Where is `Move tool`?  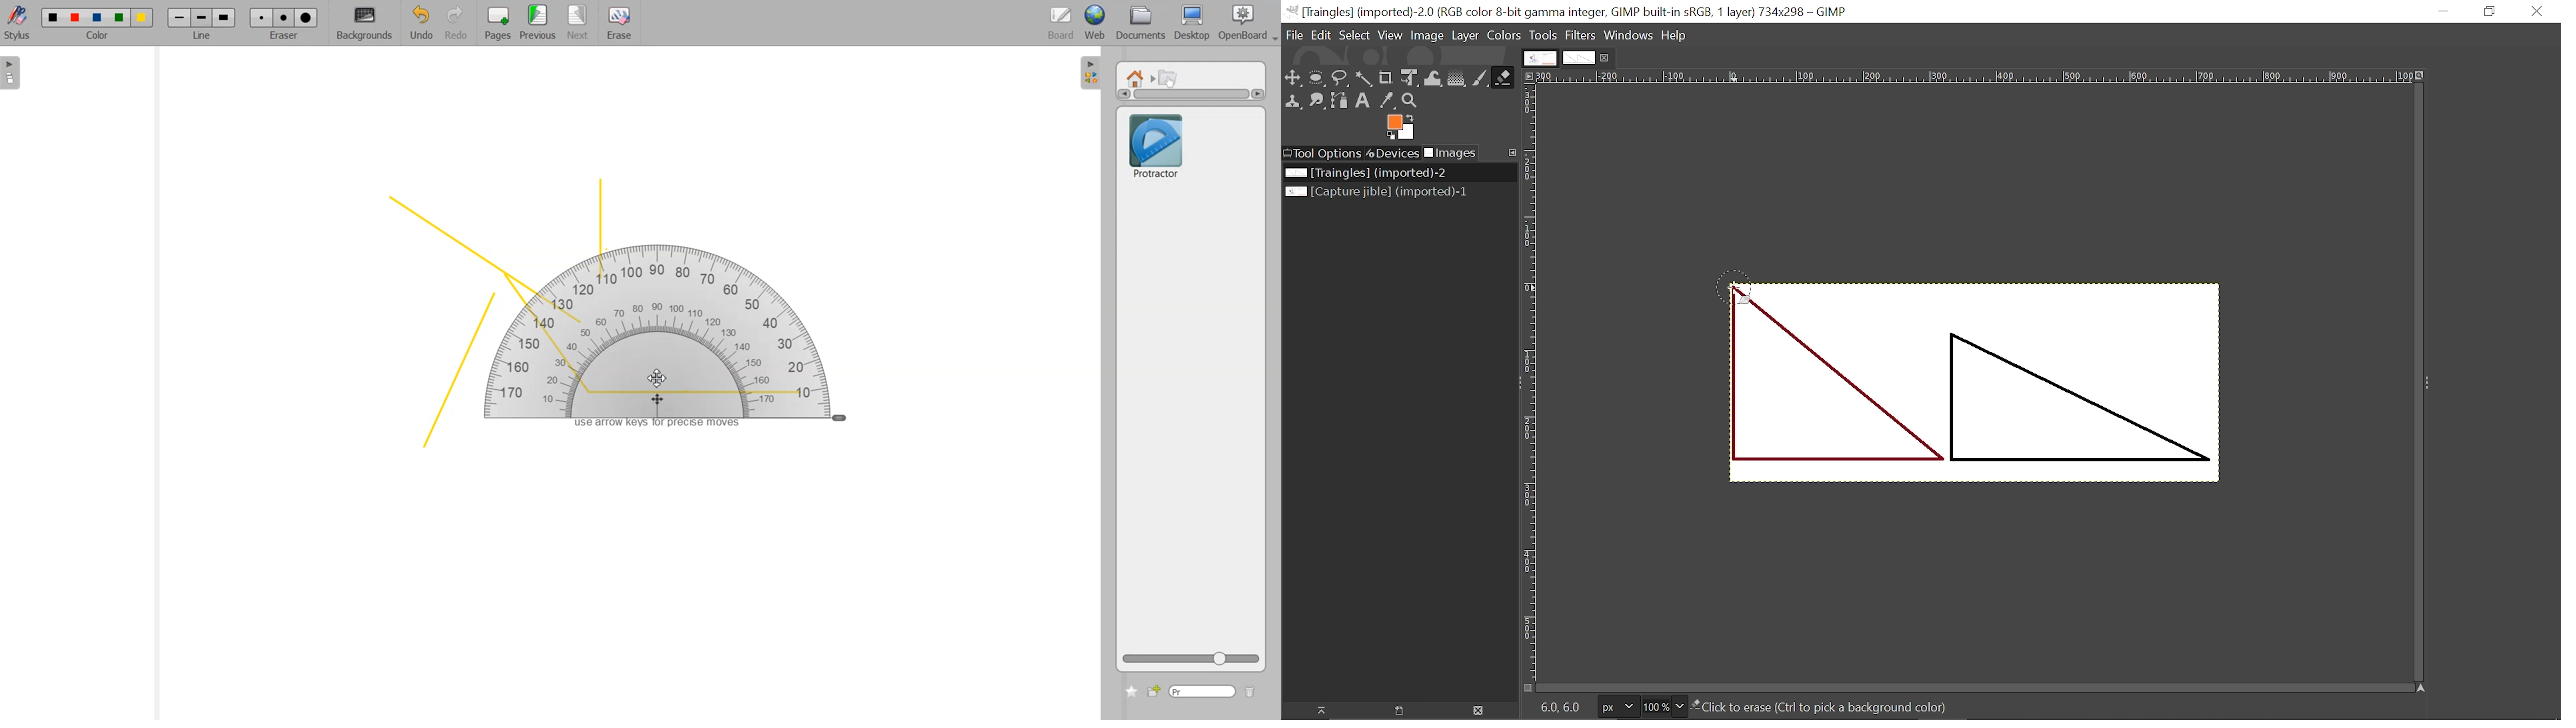
Move tool is located at coordinates (1294, 78).